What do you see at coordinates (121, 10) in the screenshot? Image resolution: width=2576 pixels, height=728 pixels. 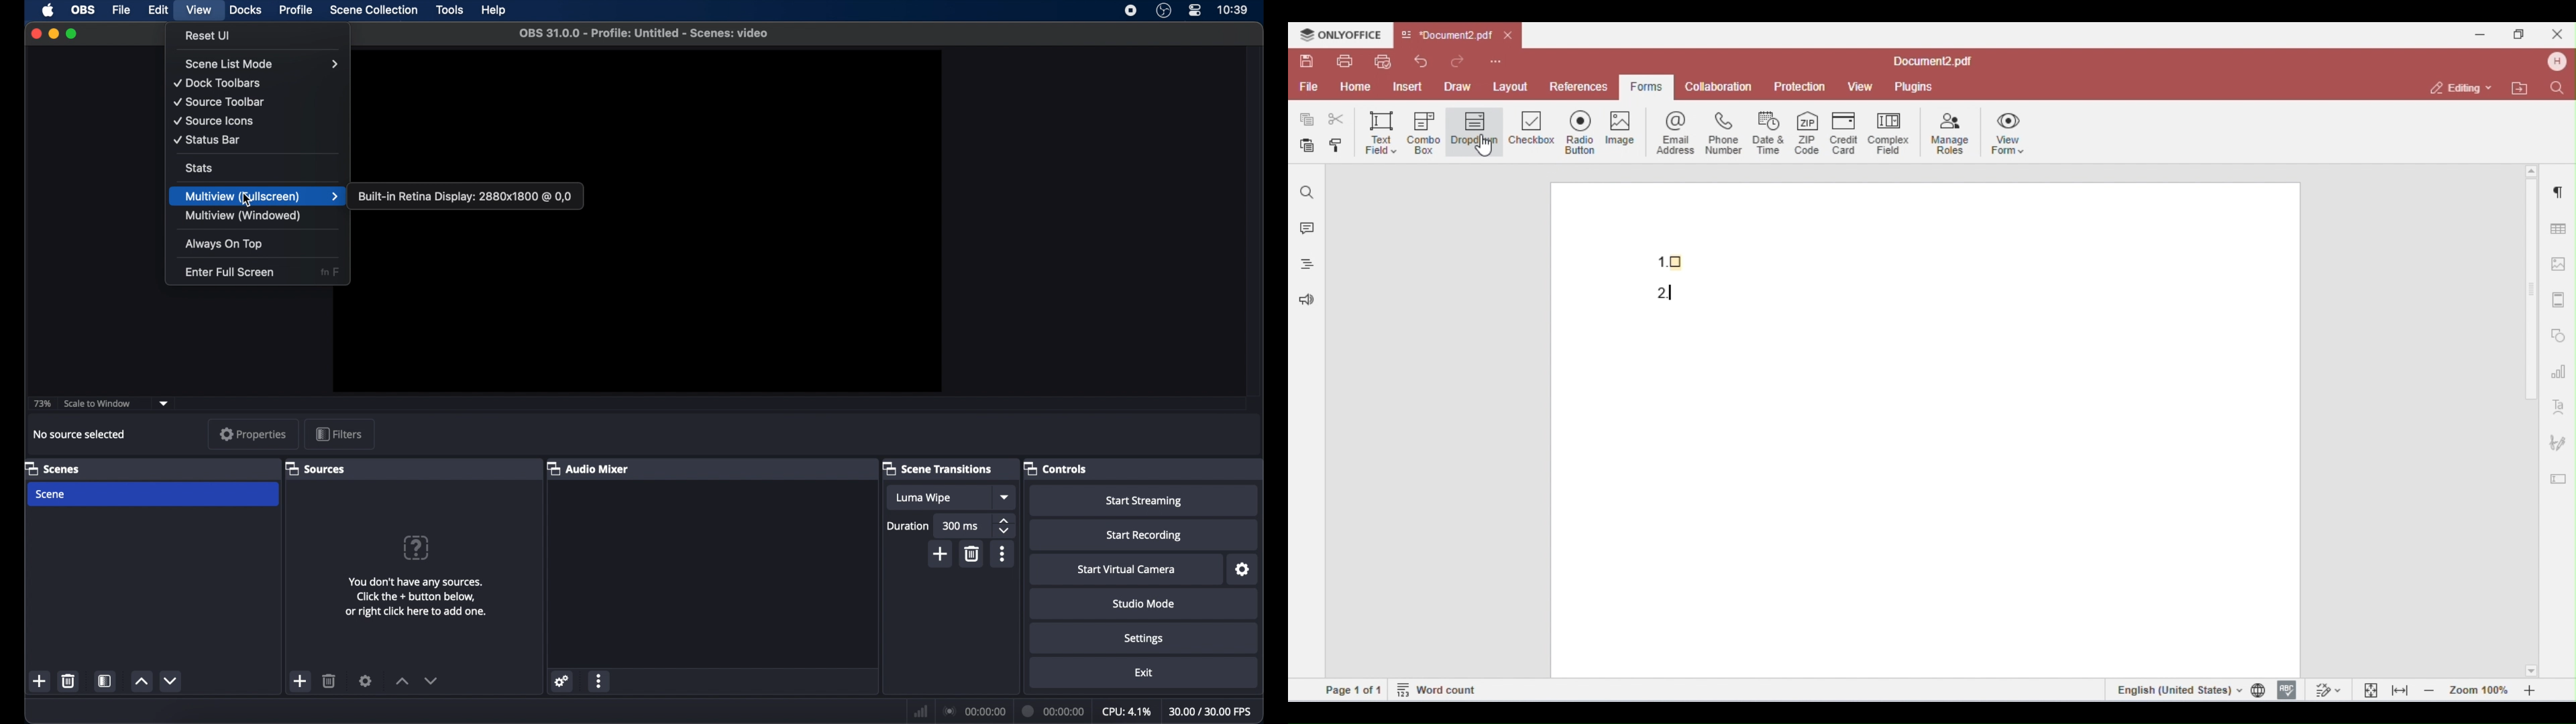 I see `file` at bounding box center [121, 10].